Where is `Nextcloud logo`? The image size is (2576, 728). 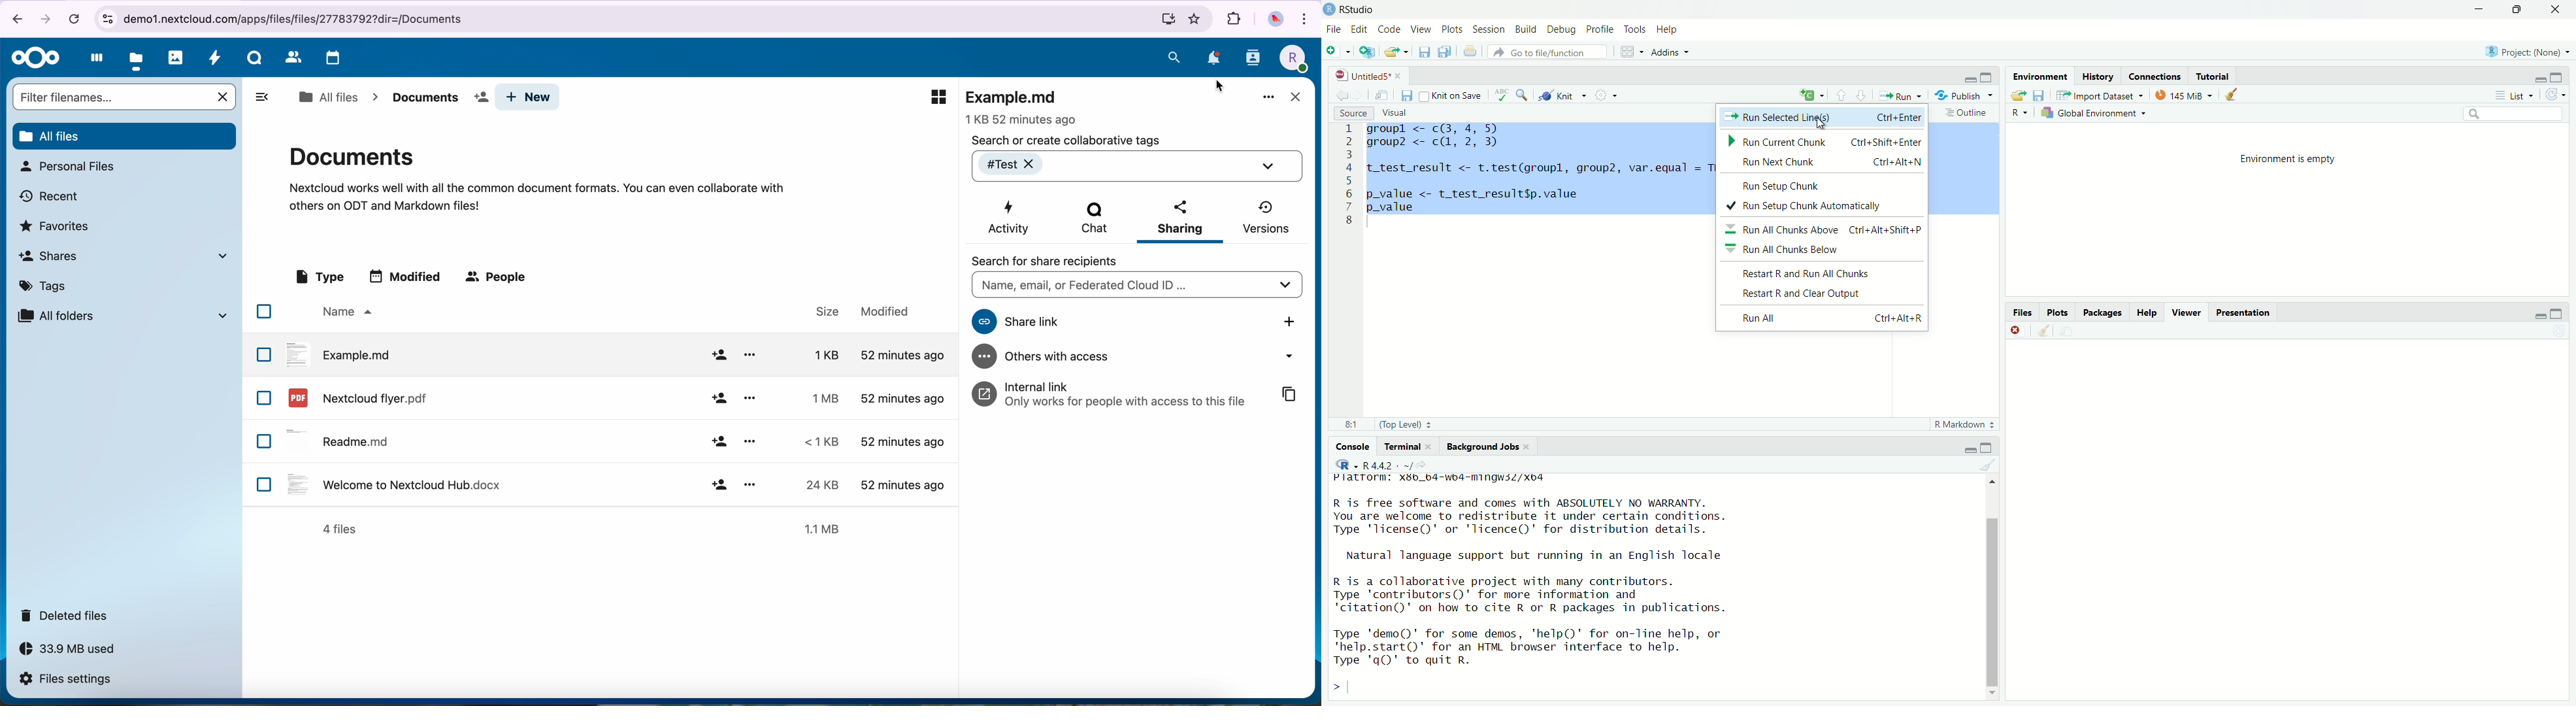
Nextcloud logo is located at coordinates (32, 57).